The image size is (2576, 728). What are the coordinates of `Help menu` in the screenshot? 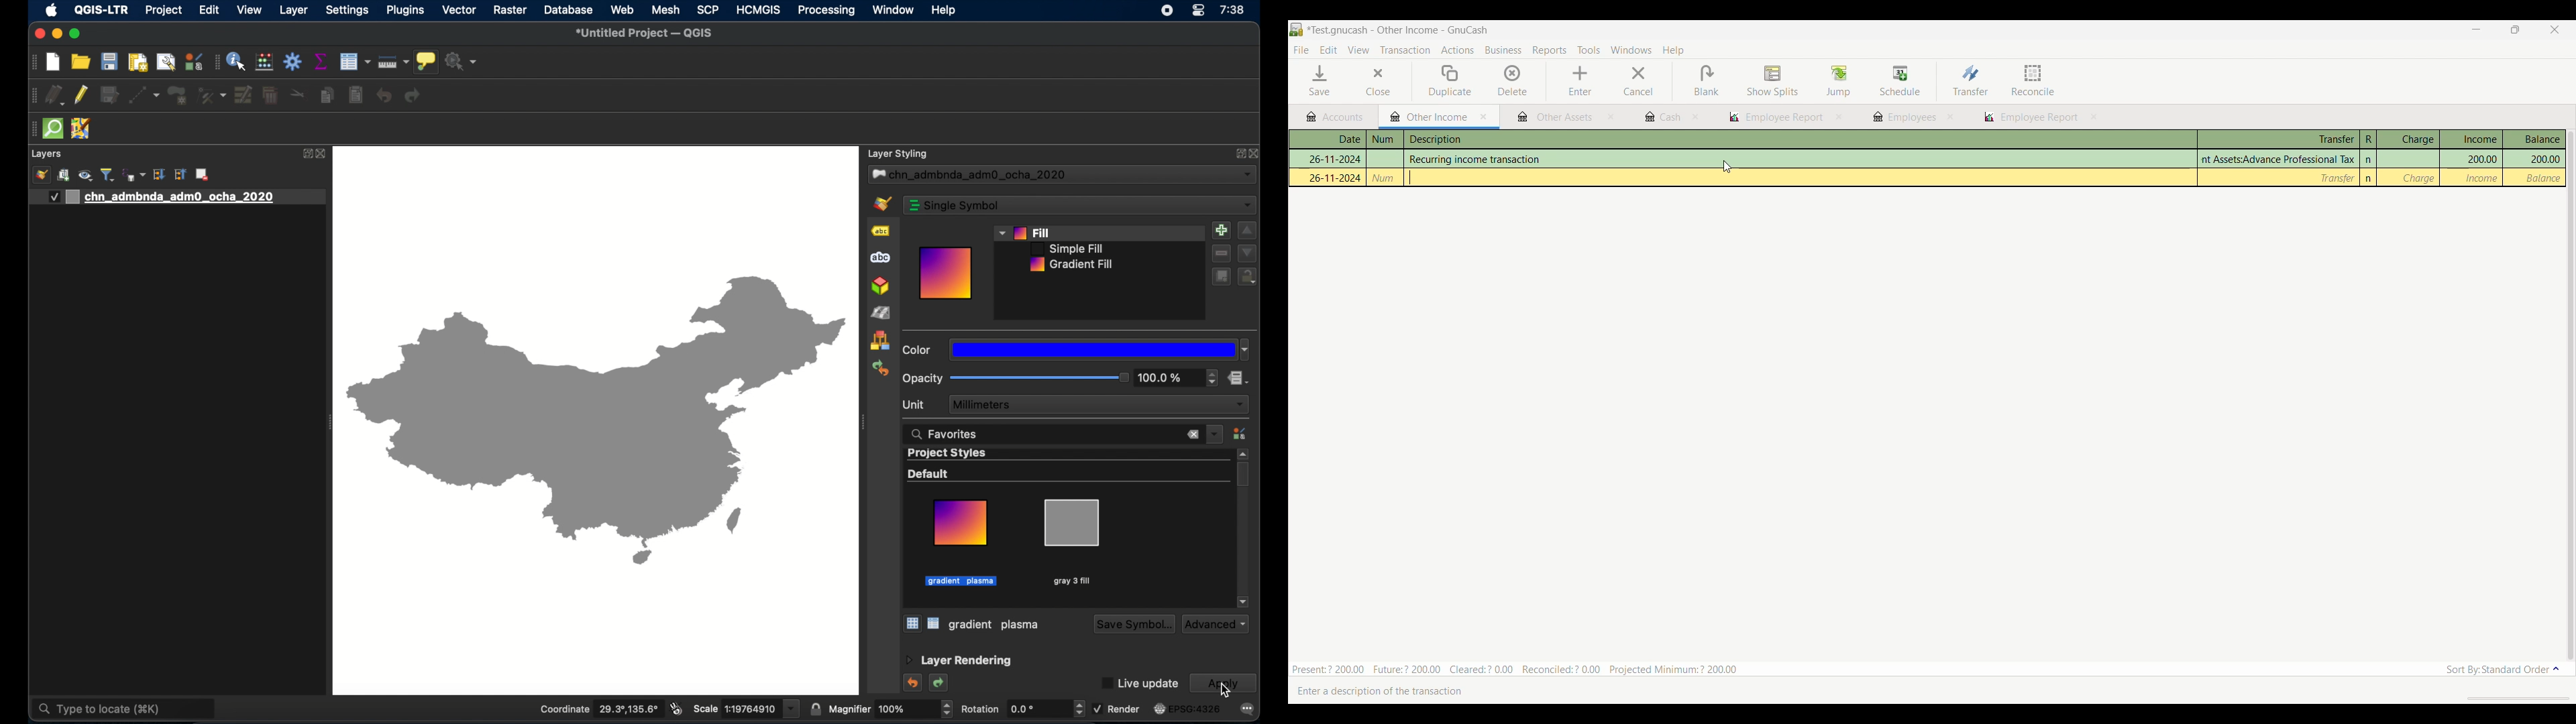 It's located at (1674, 51).